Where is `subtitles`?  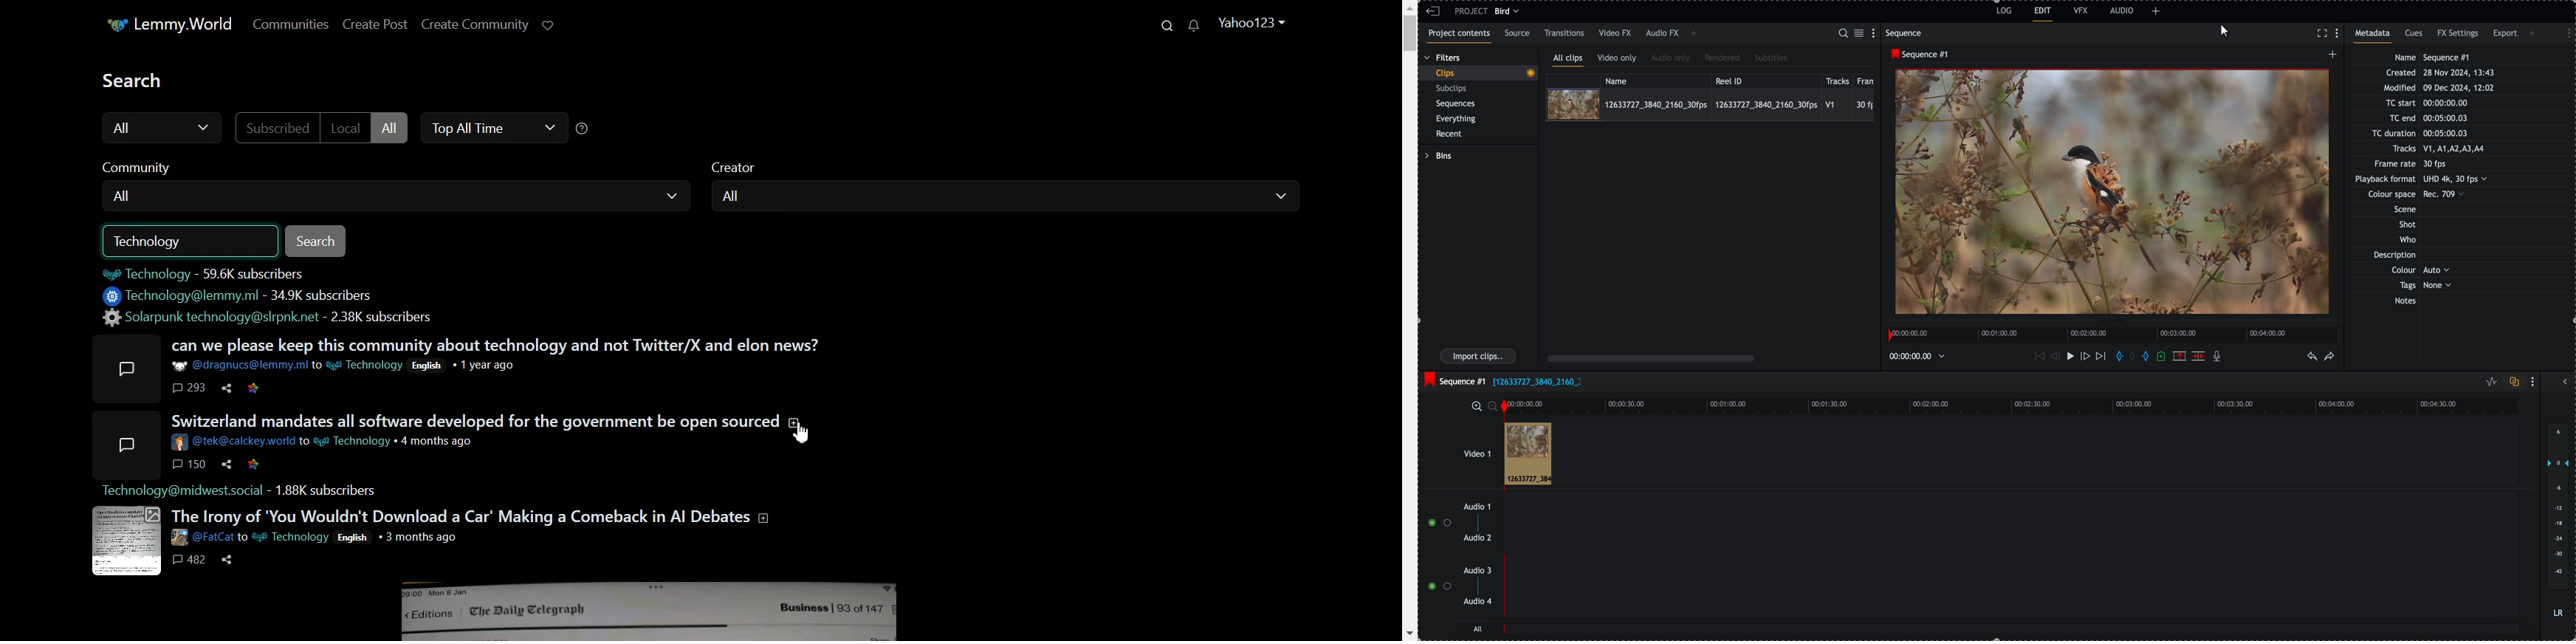
subtitles is located at coordinates (1771, 59).